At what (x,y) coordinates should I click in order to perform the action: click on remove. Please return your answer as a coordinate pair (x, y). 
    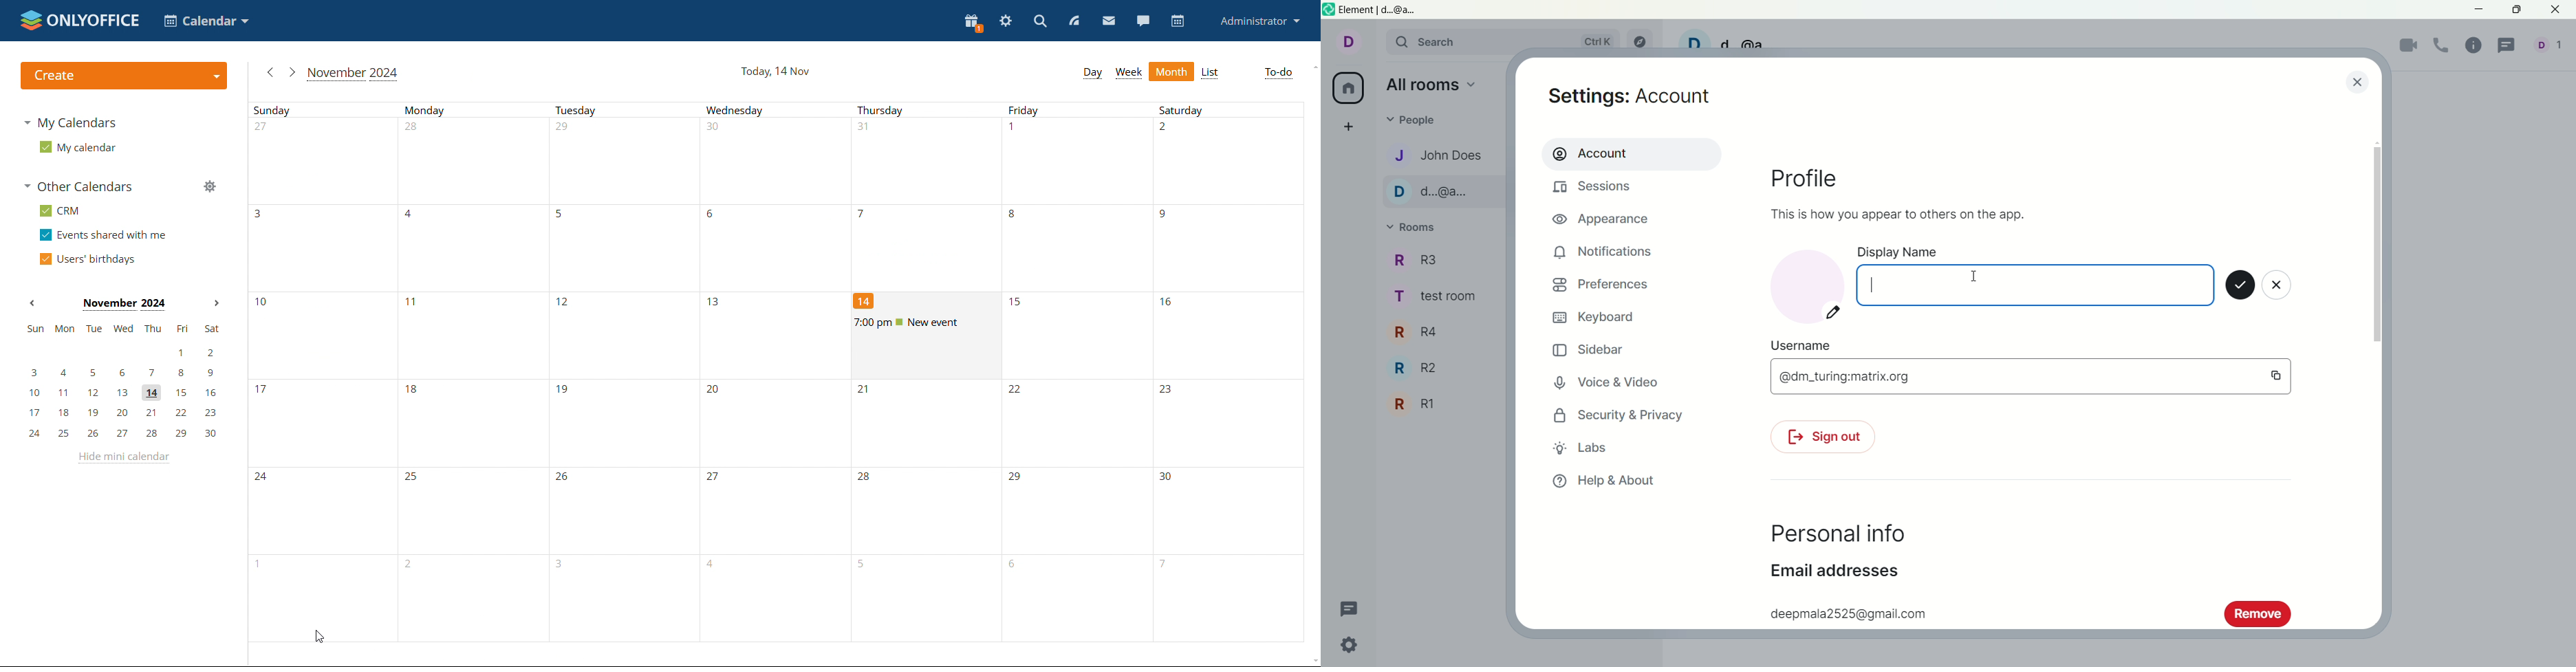
    Looking at the image, I should click on (2258, 613).